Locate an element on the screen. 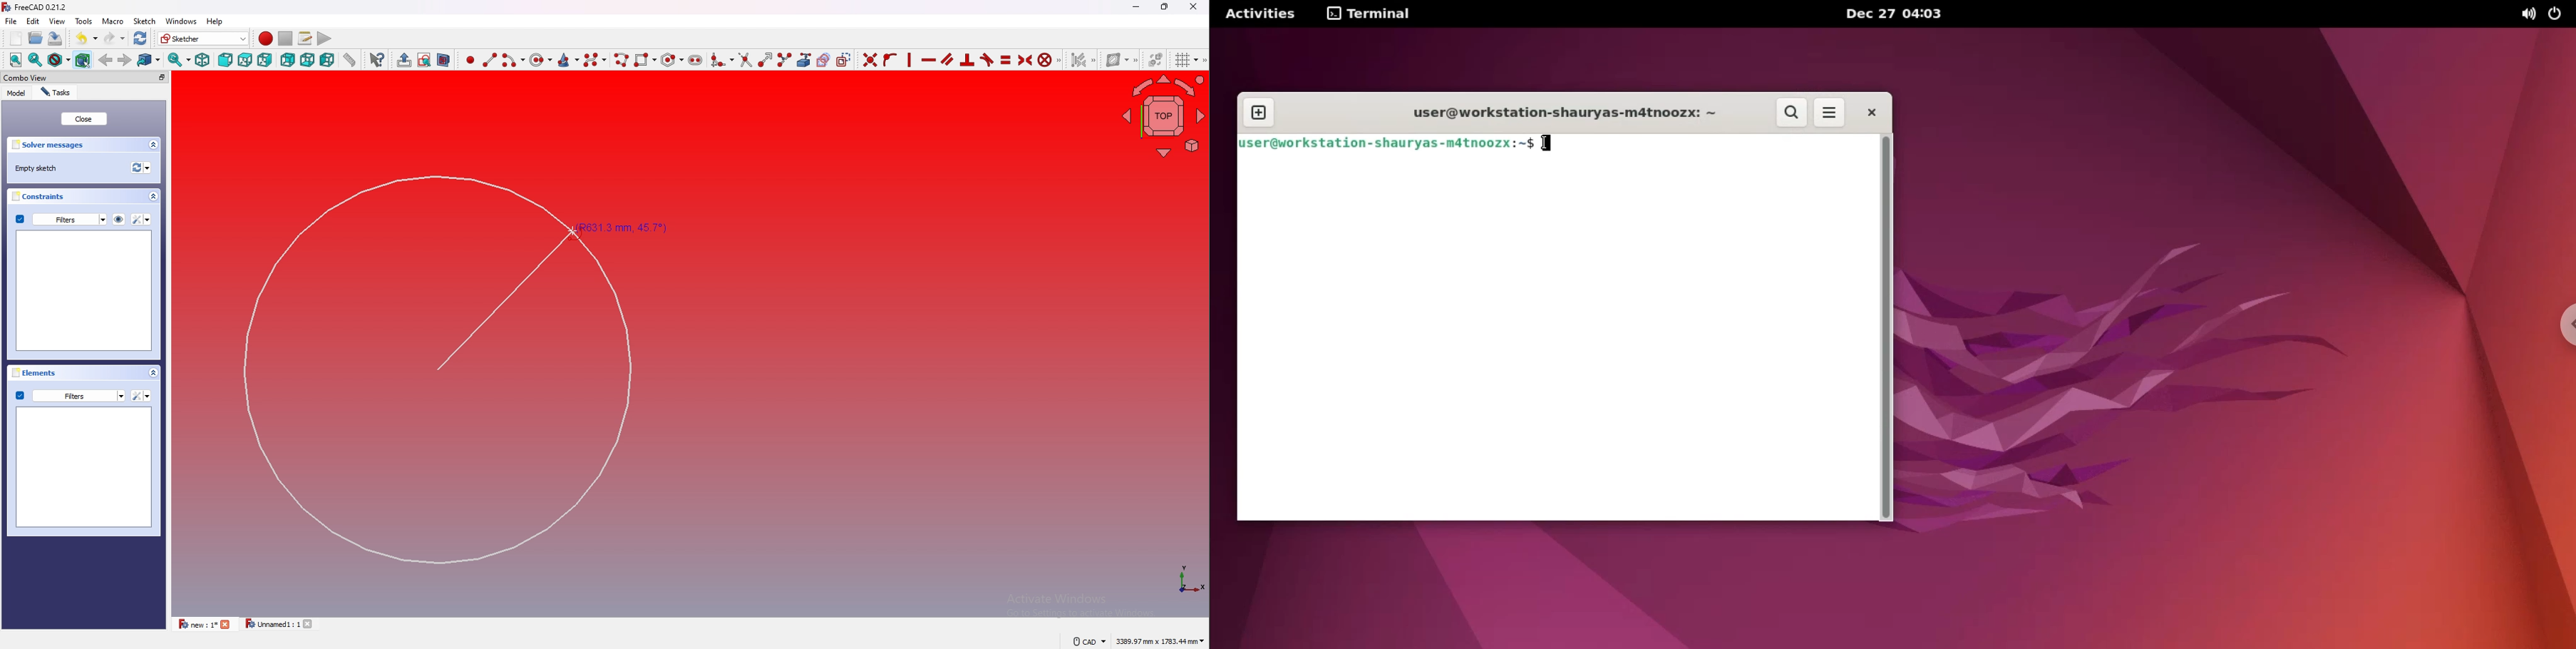 The width and height of the screenshot is (2576, 672). fit selection is located at coordinates (35, 59).